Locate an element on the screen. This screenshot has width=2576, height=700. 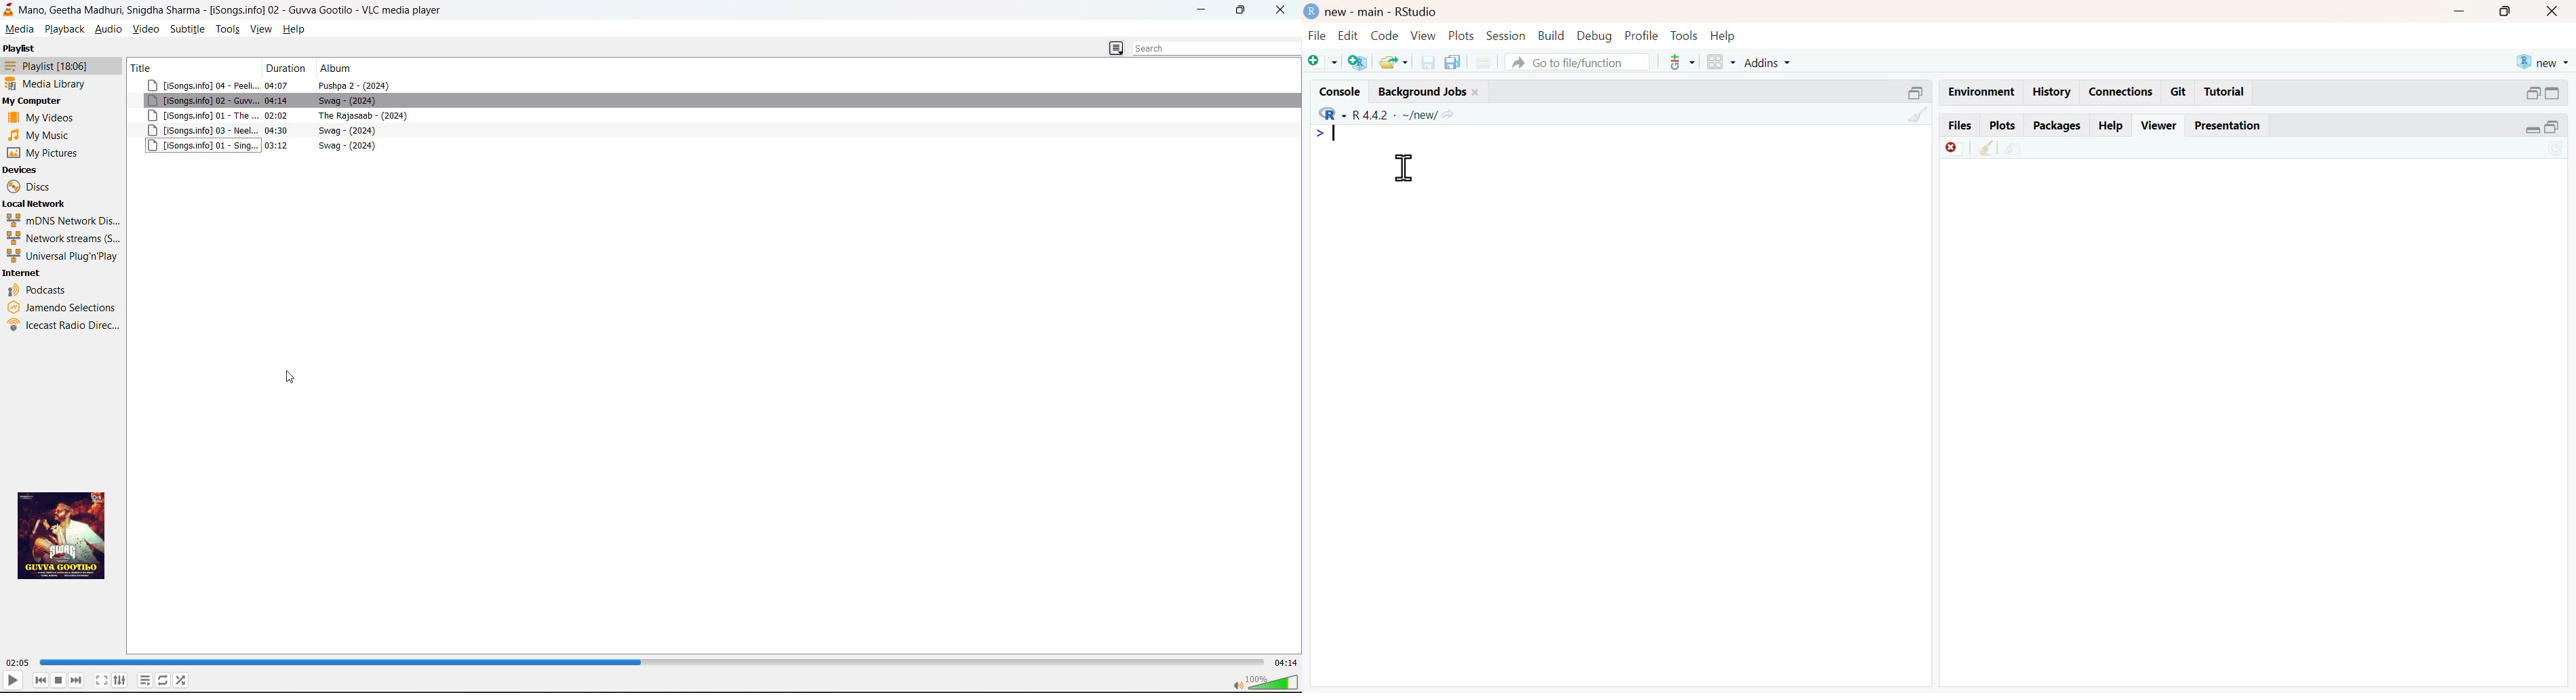
sync is located at coordinates (2556, 148).